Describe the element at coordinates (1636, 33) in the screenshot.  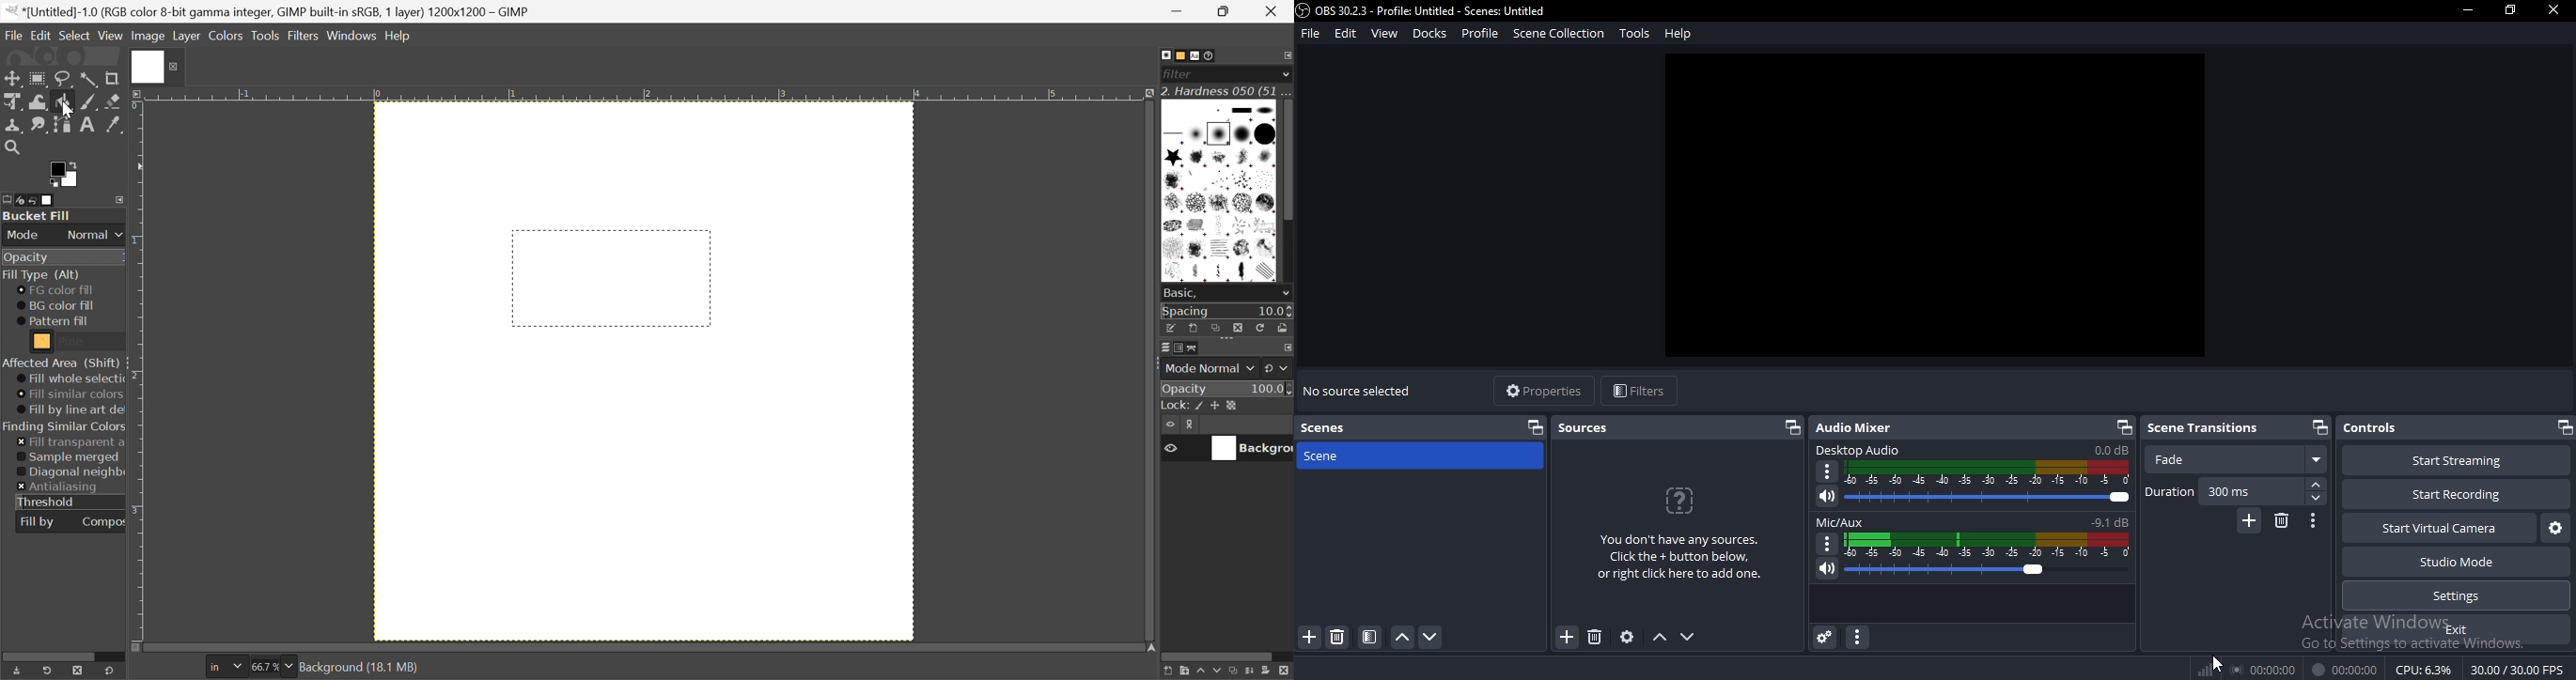
I see `tools` at that location.